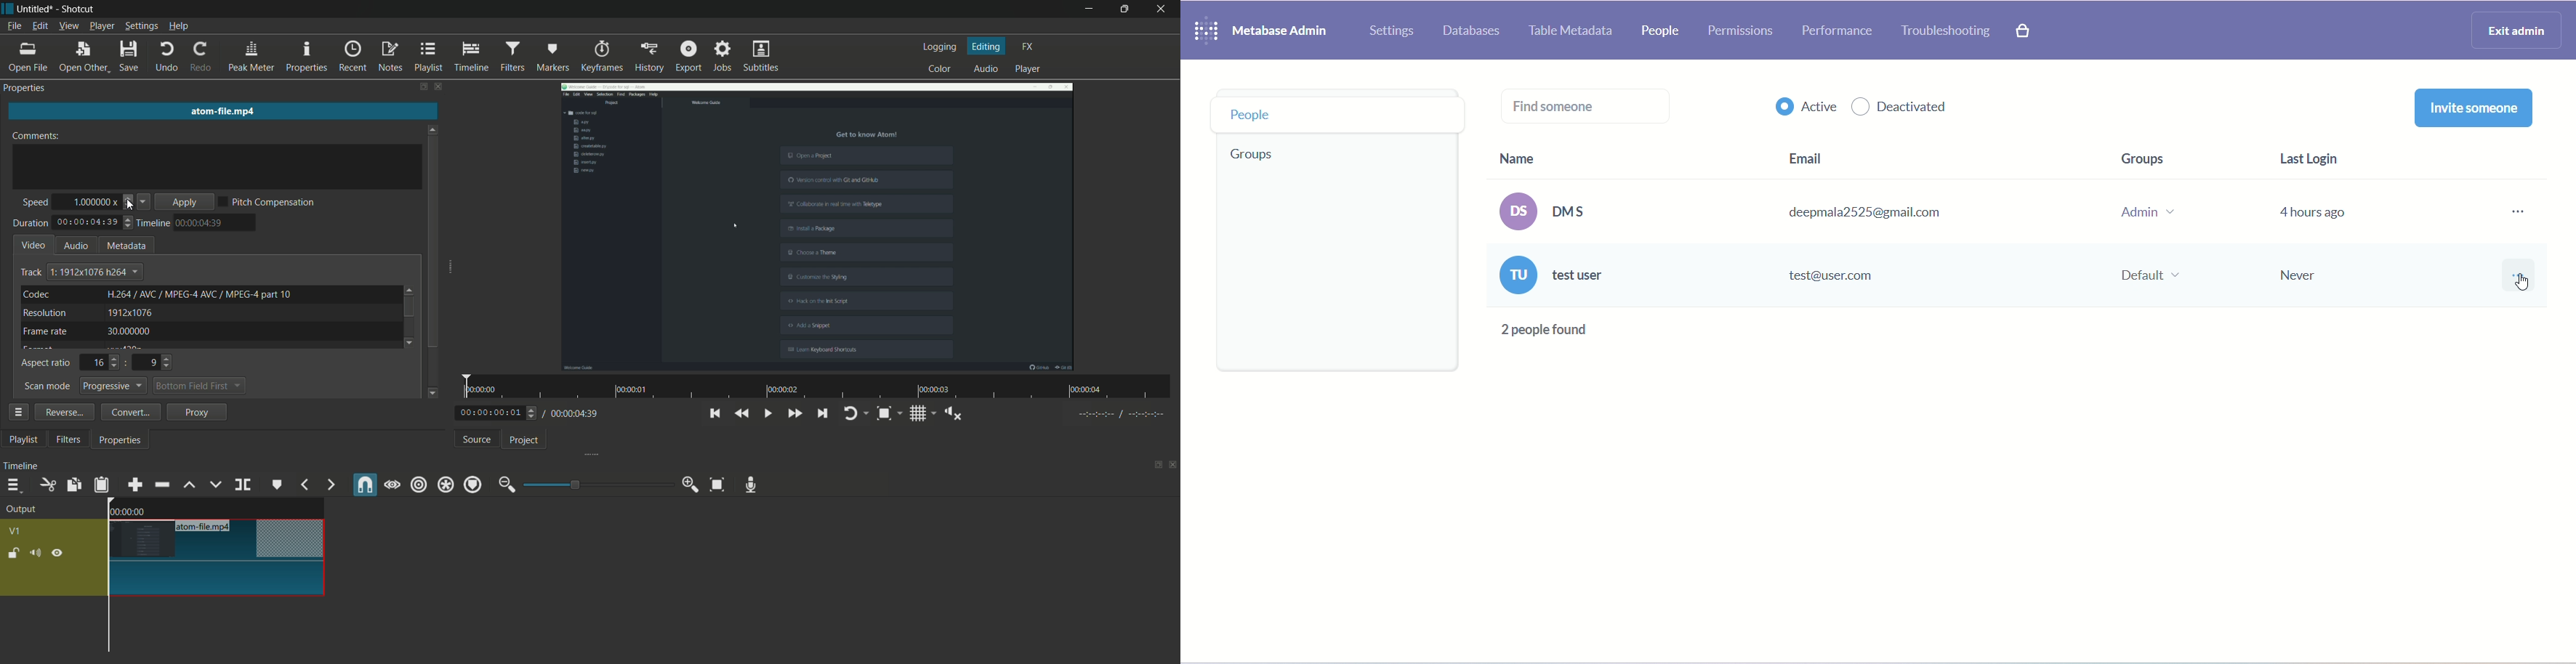 The height and width of the screenshot is (672, 2576). Describe the element at coordinates (23, 440) in the screenshot. I see `playlist` at that location.